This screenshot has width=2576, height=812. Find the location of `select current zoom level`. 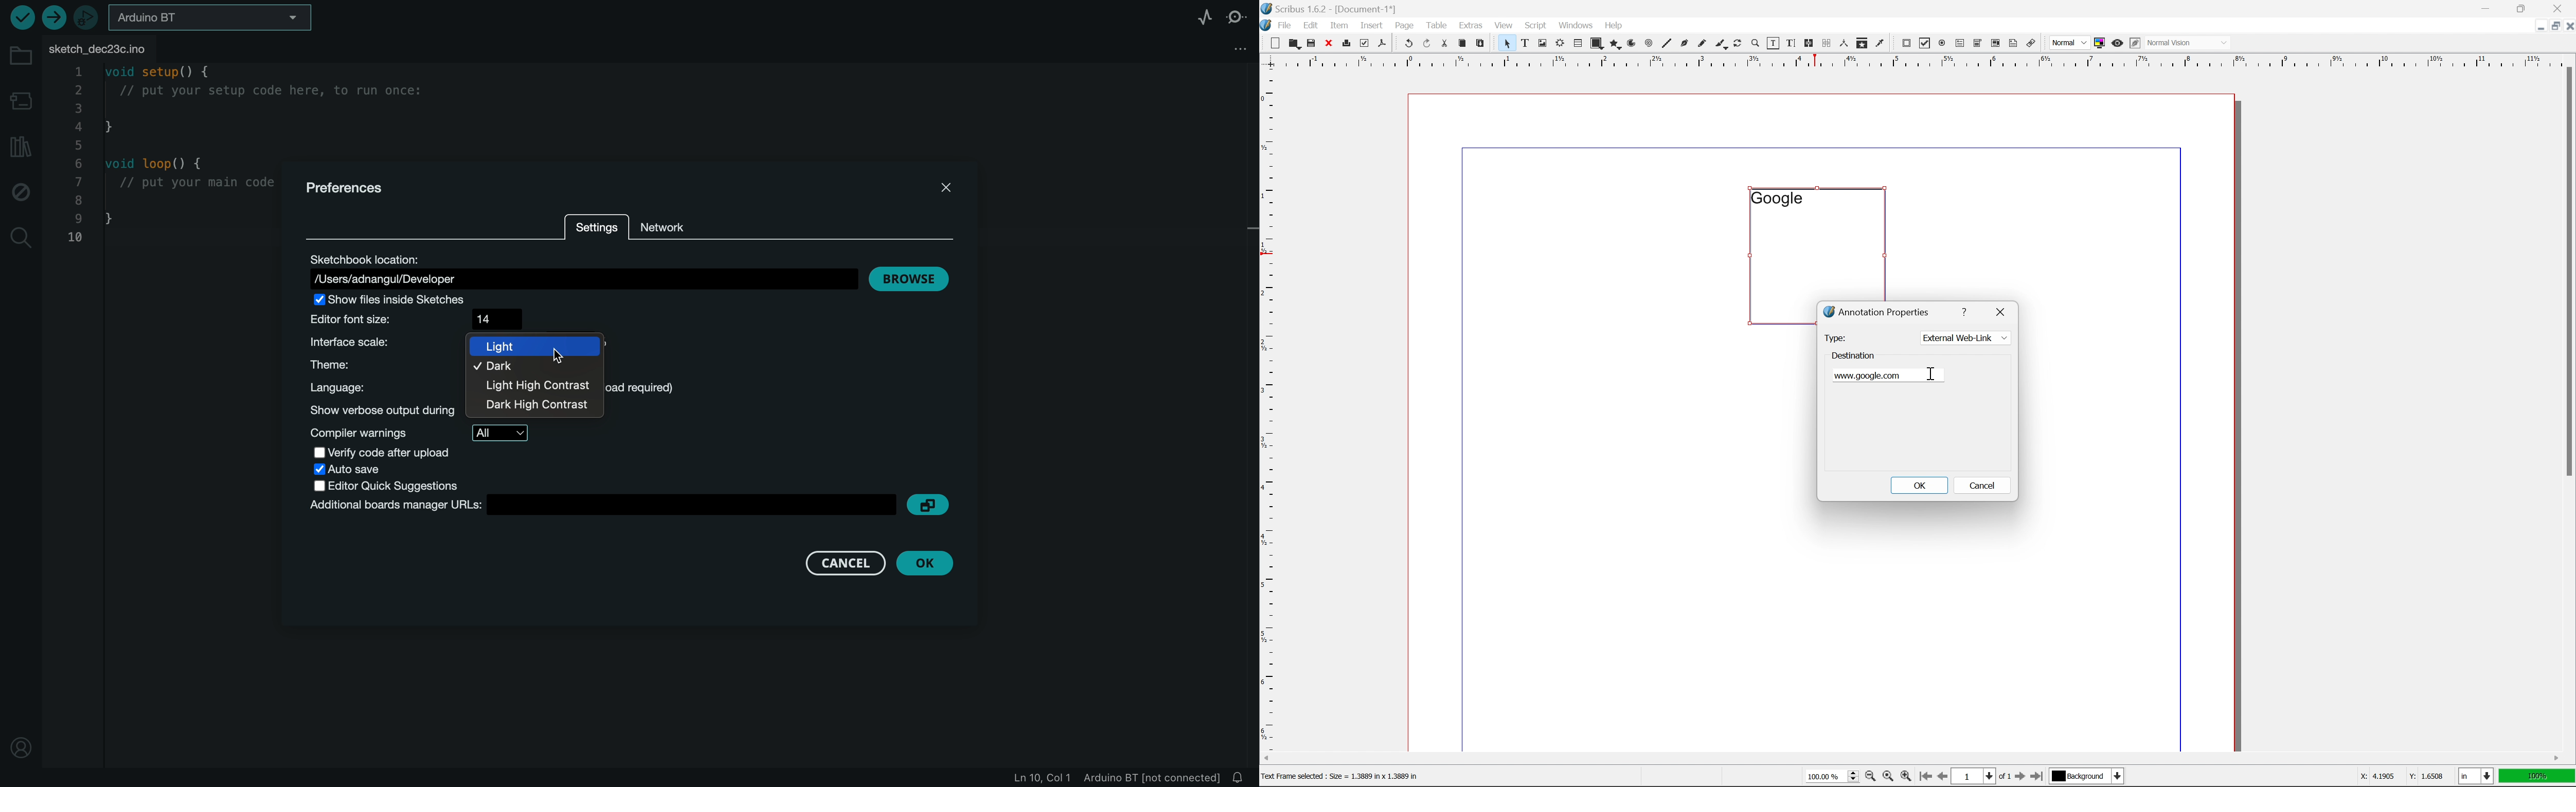

select current zoom level is located at coordinates (1832, 776).